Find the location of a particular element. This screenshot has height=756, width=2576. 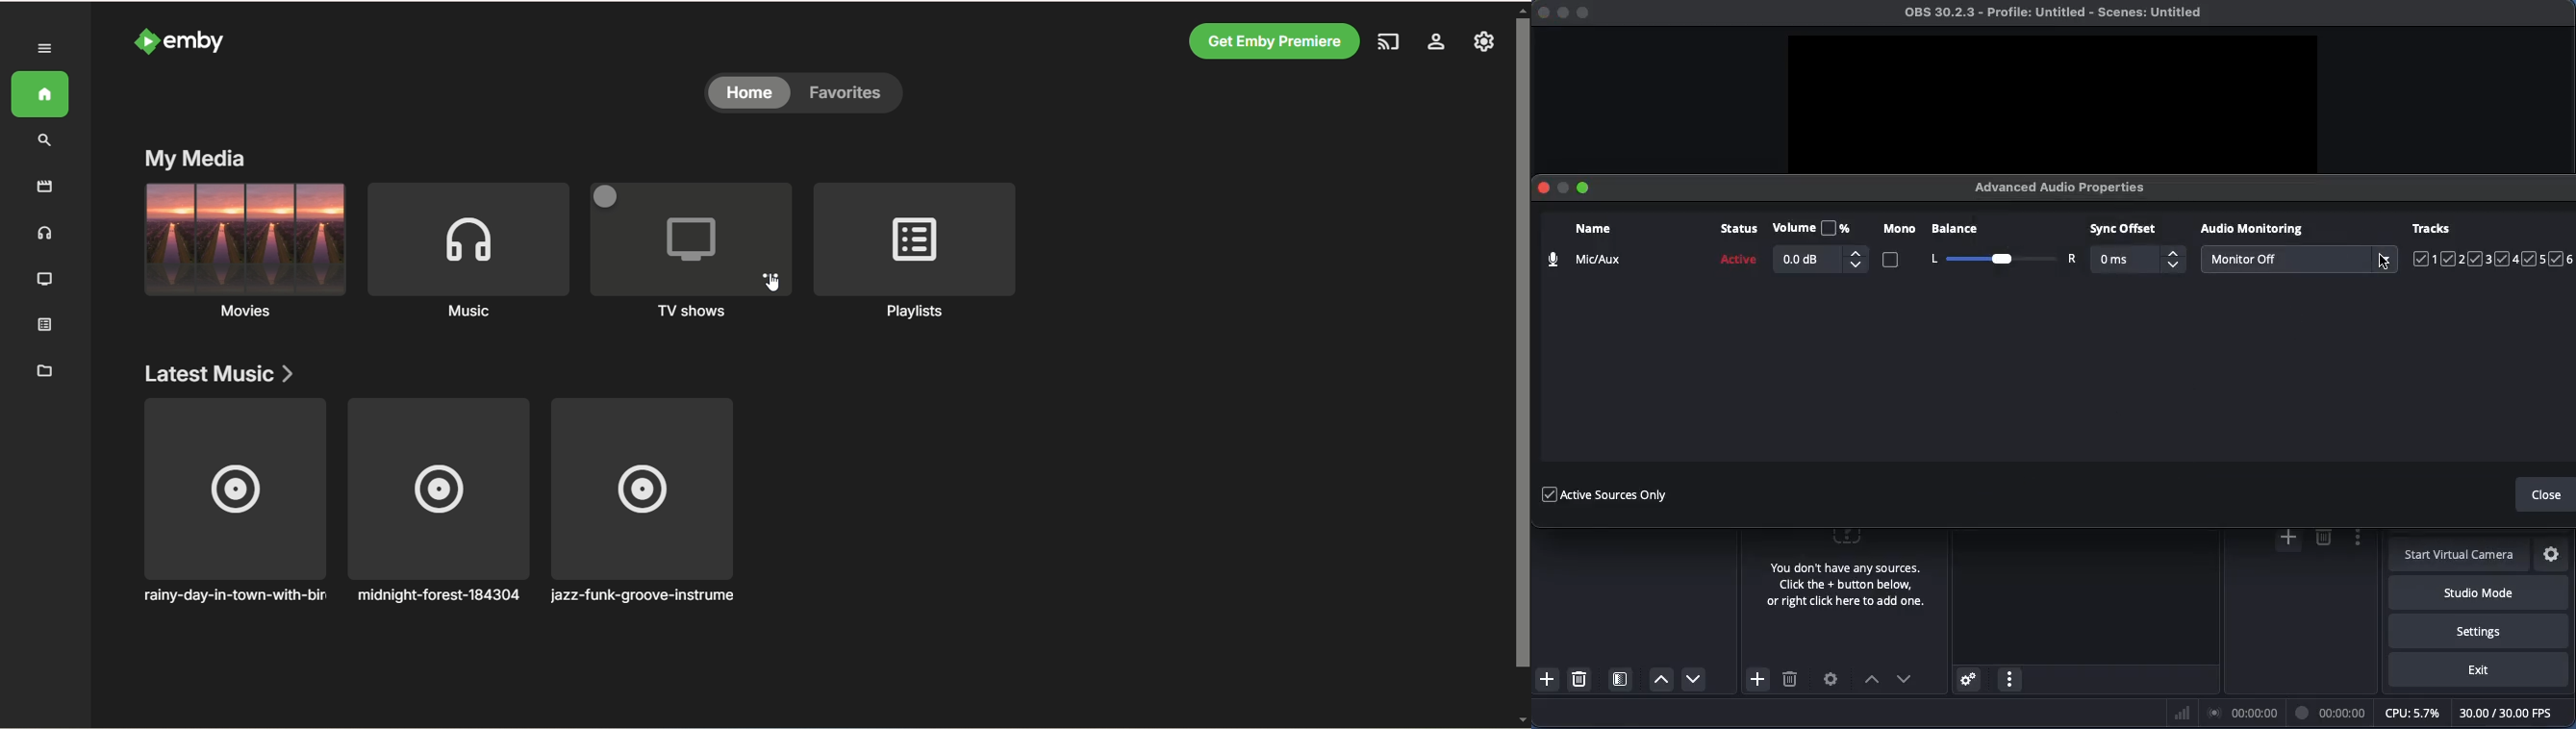

add is located at coordinates (2286, 540).